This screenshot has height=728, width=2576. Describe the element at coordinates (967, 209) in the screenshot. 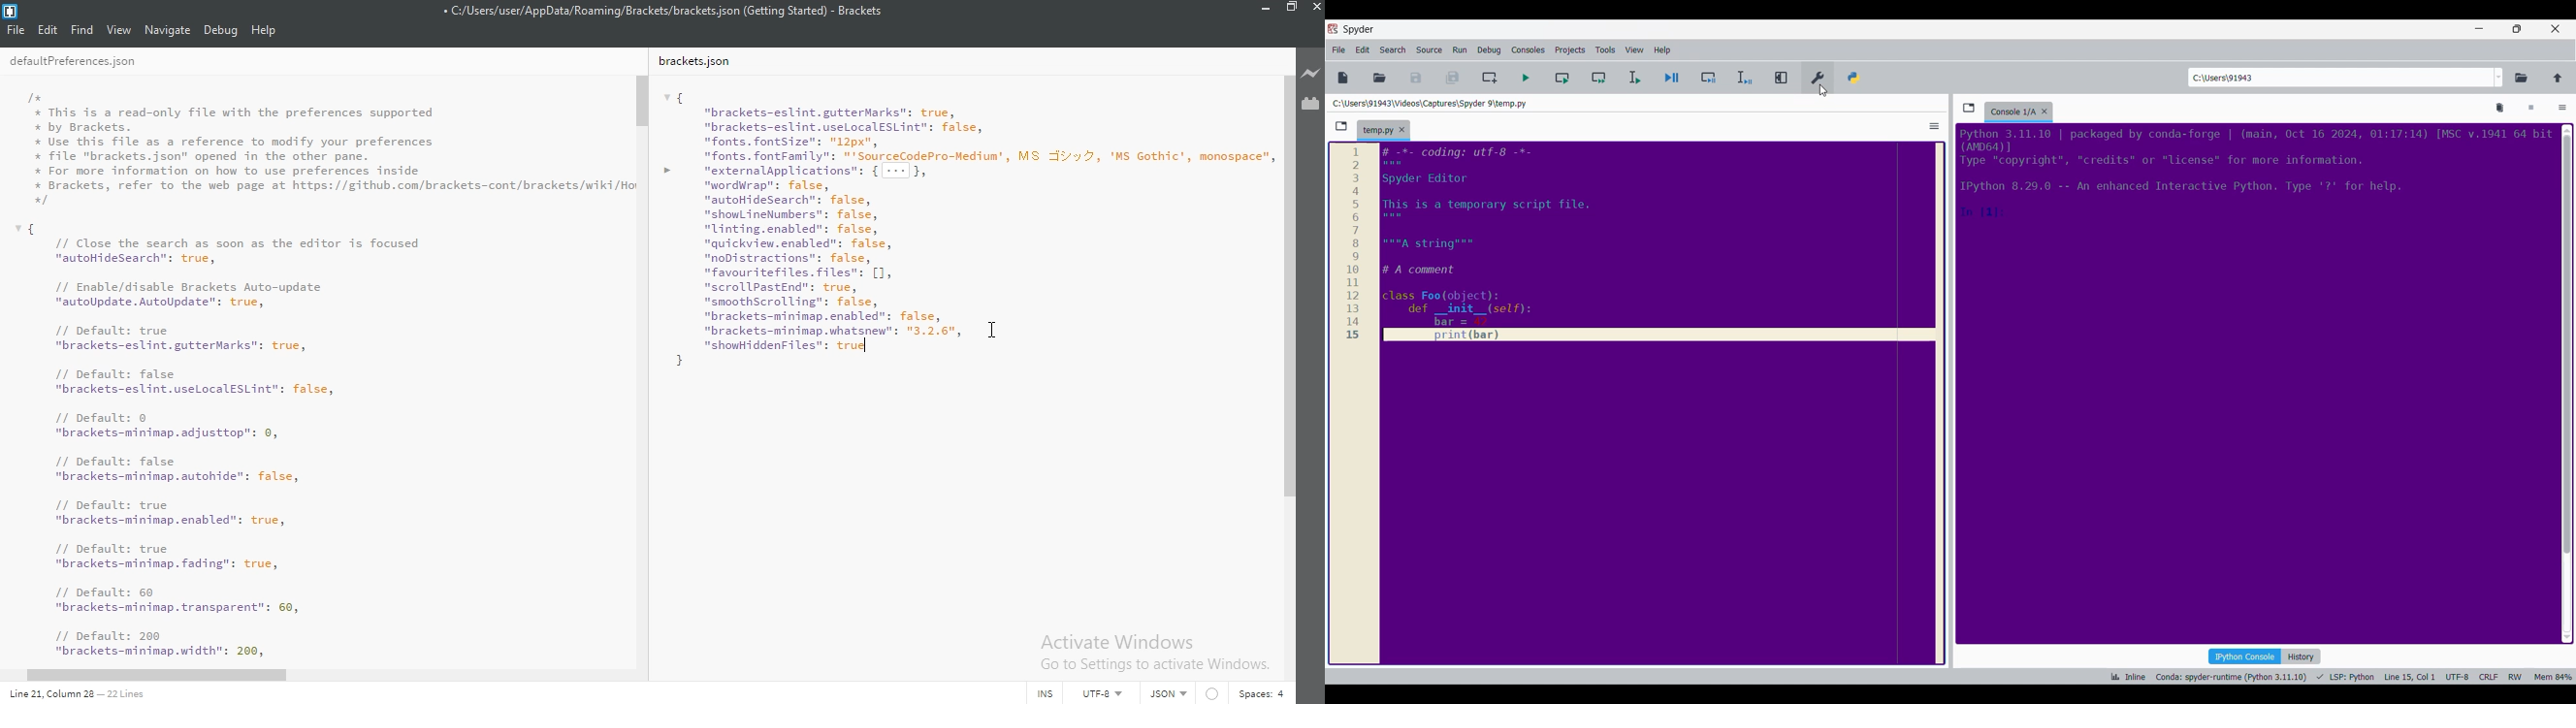

I see `1
“brackets-eslint.gutterMarks": true,
“brackets-eslint.useLocalESLint": false,
“fonts. fontsize": "12px",
“fonts. fontFamily": "'SourceCodePro-Mediun', MS Tf/y2, 'MS Gothic’, monospace"

> vexternalpplications™: {|---|},
“wordwrap": false,
“autoMideSearch”: false,
“shoul ineNumbers": false,
“Uinting.enabled": false,
“quickview.enabled”: false,
“nobistractions": false,
“favouritefiles. files": [1,
“scrollPastEnd’: true,
“smoothscrolling": false,
“brackets-mininap. enabled": false,

: "brackets-minimap.whatsnew": "3.2.6", J` at that location.